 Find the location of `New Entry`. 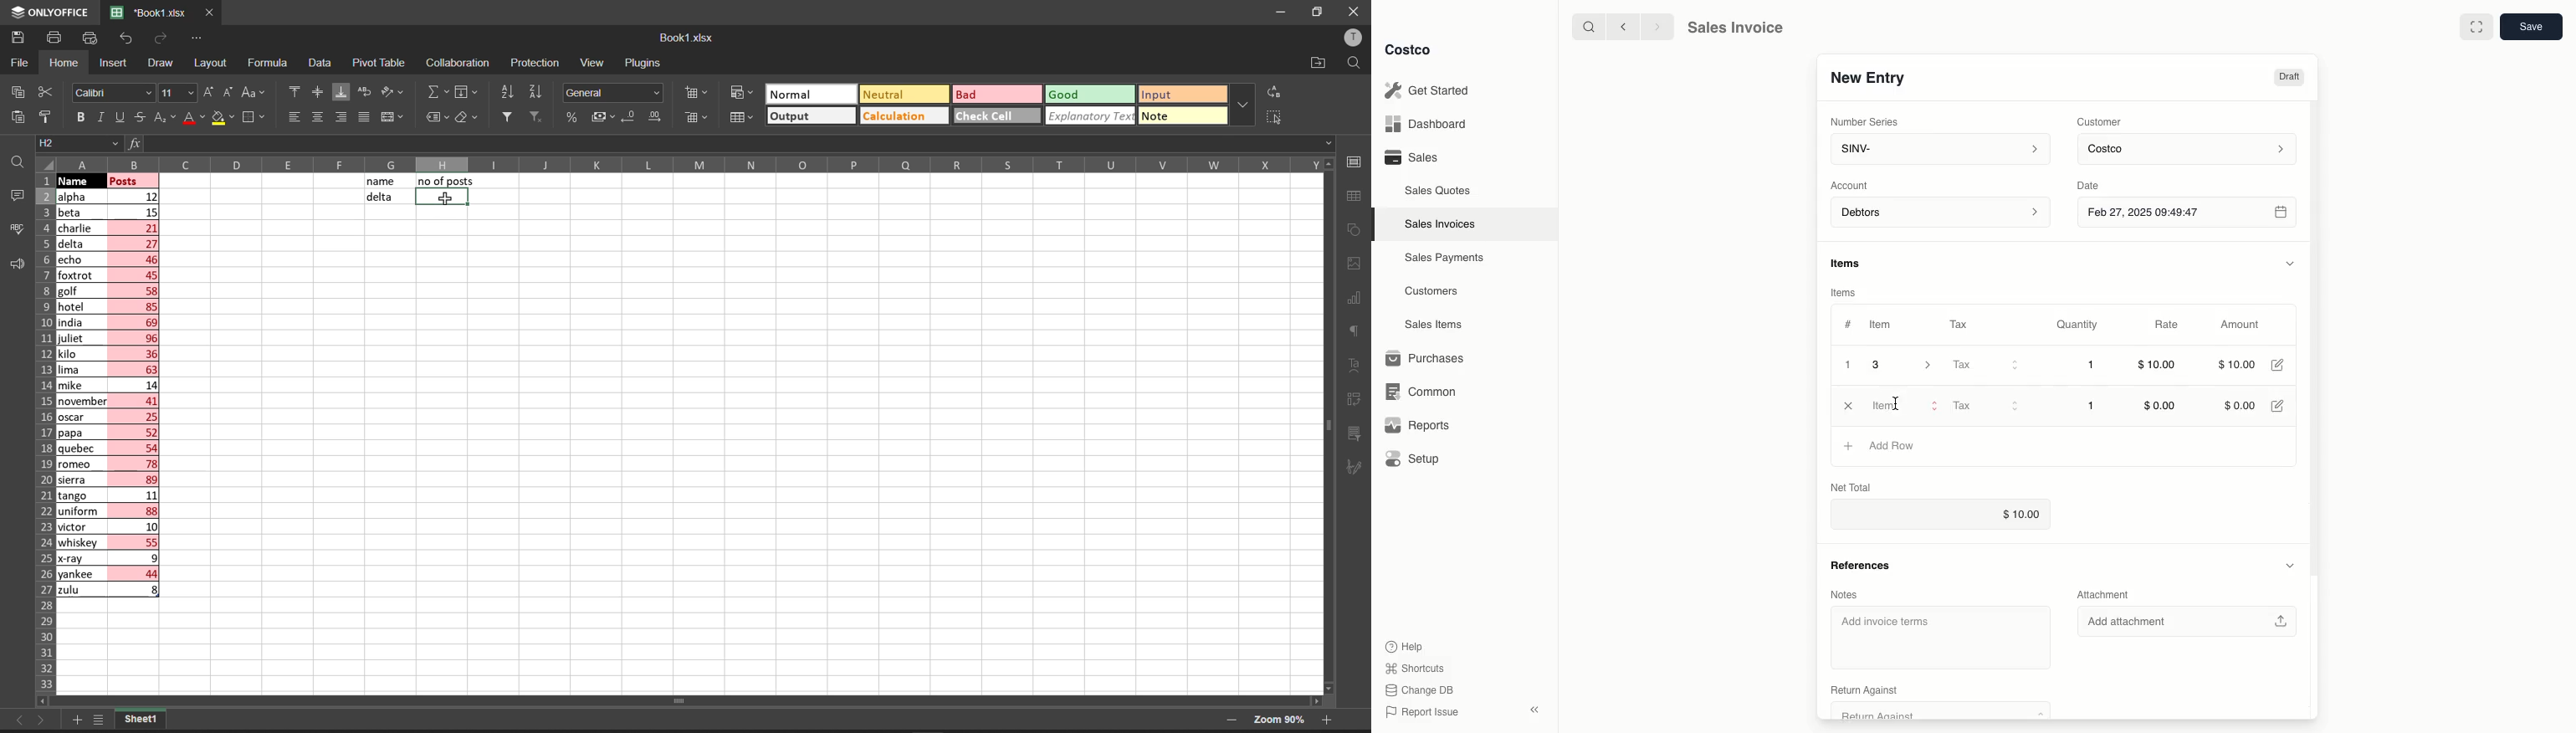

New Entry is located at coordinates (1867, 78).